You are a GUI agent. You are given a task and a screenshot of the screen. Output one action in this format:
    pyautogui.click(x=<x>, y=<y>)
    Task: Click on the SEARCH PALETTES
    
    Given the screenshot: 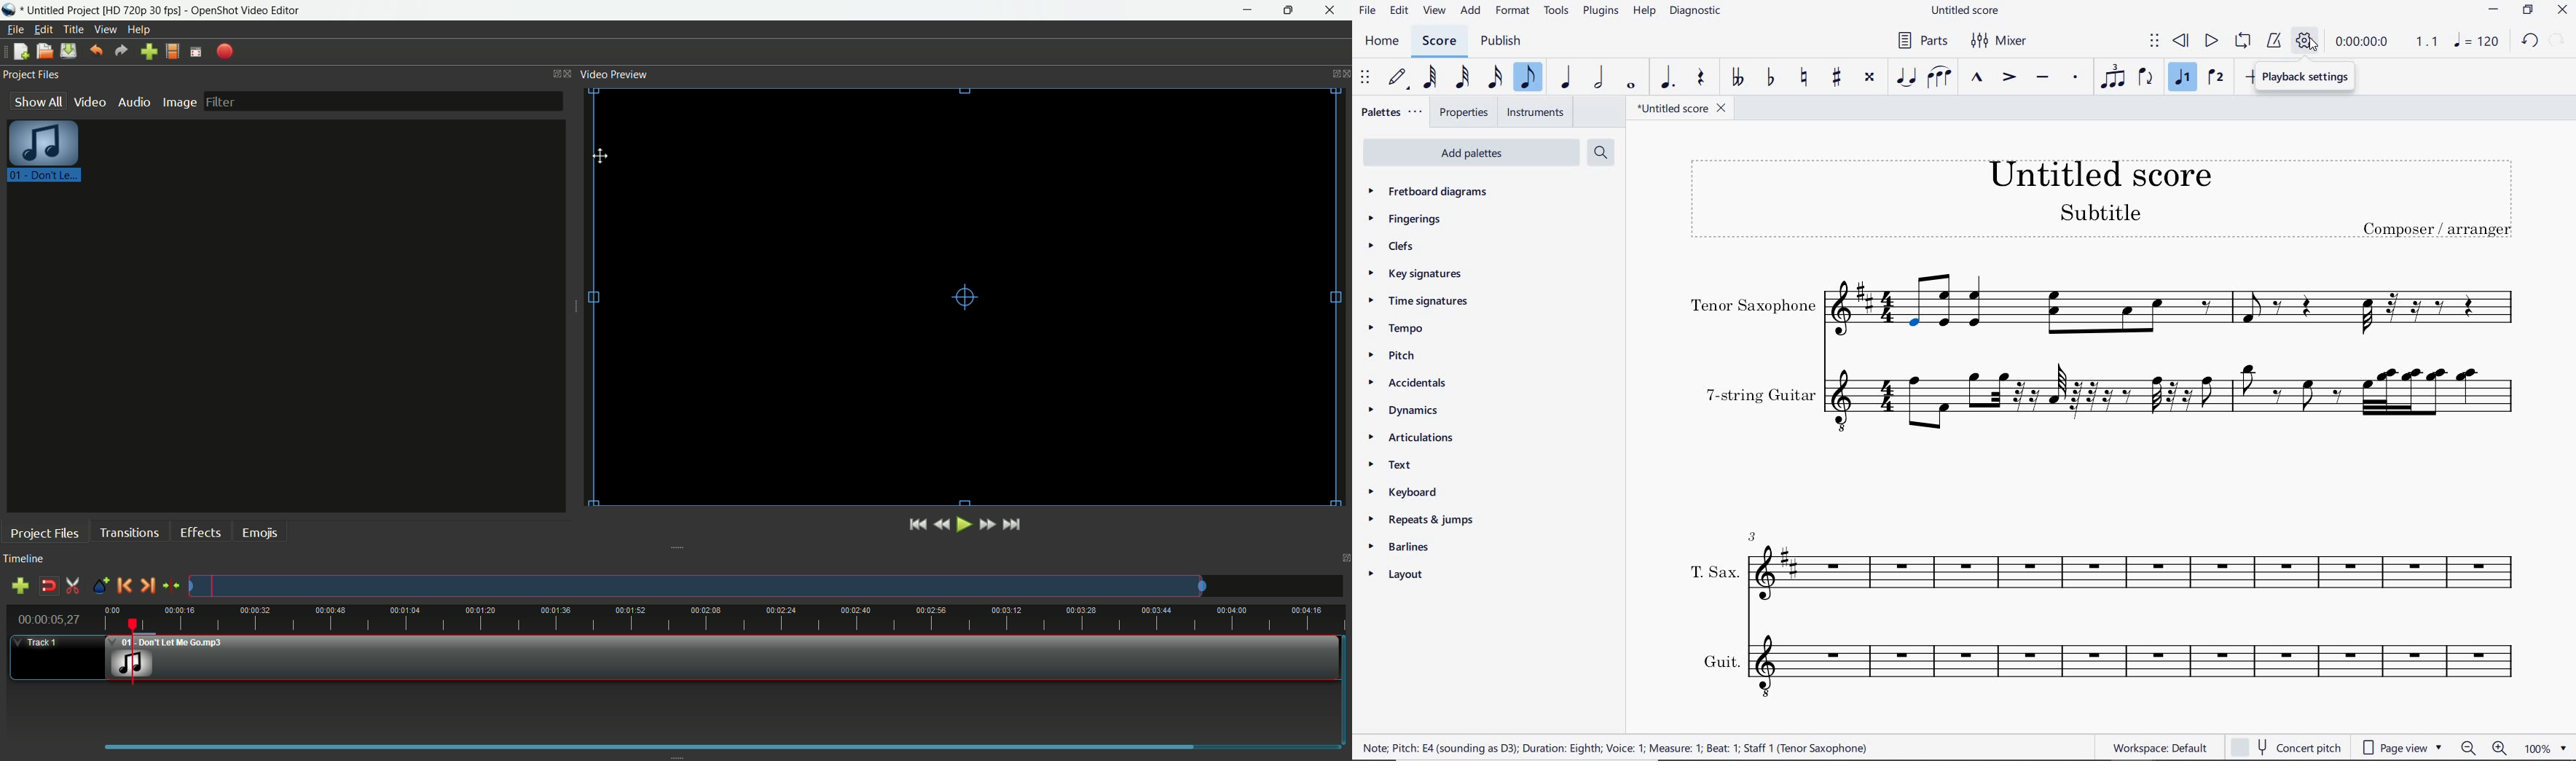 What is the action you would take?
    pyautogui.click(x=1601, y=152)
    